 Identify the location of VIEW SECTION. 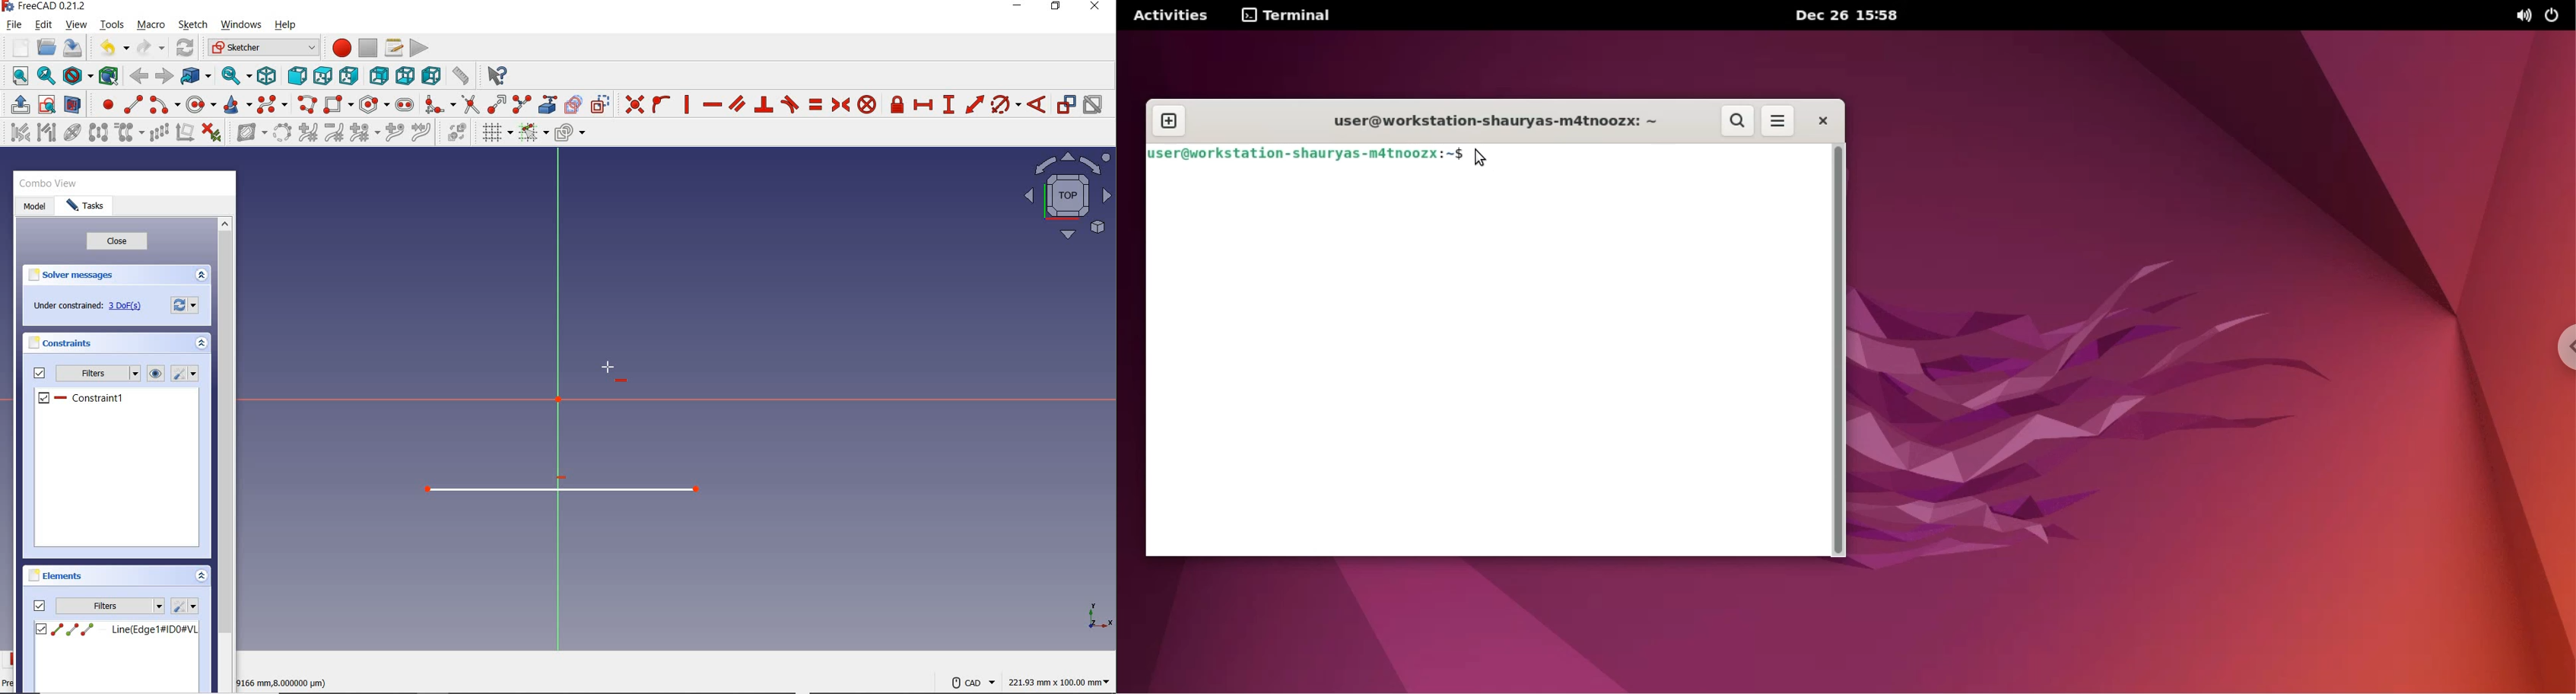
(72, 104).